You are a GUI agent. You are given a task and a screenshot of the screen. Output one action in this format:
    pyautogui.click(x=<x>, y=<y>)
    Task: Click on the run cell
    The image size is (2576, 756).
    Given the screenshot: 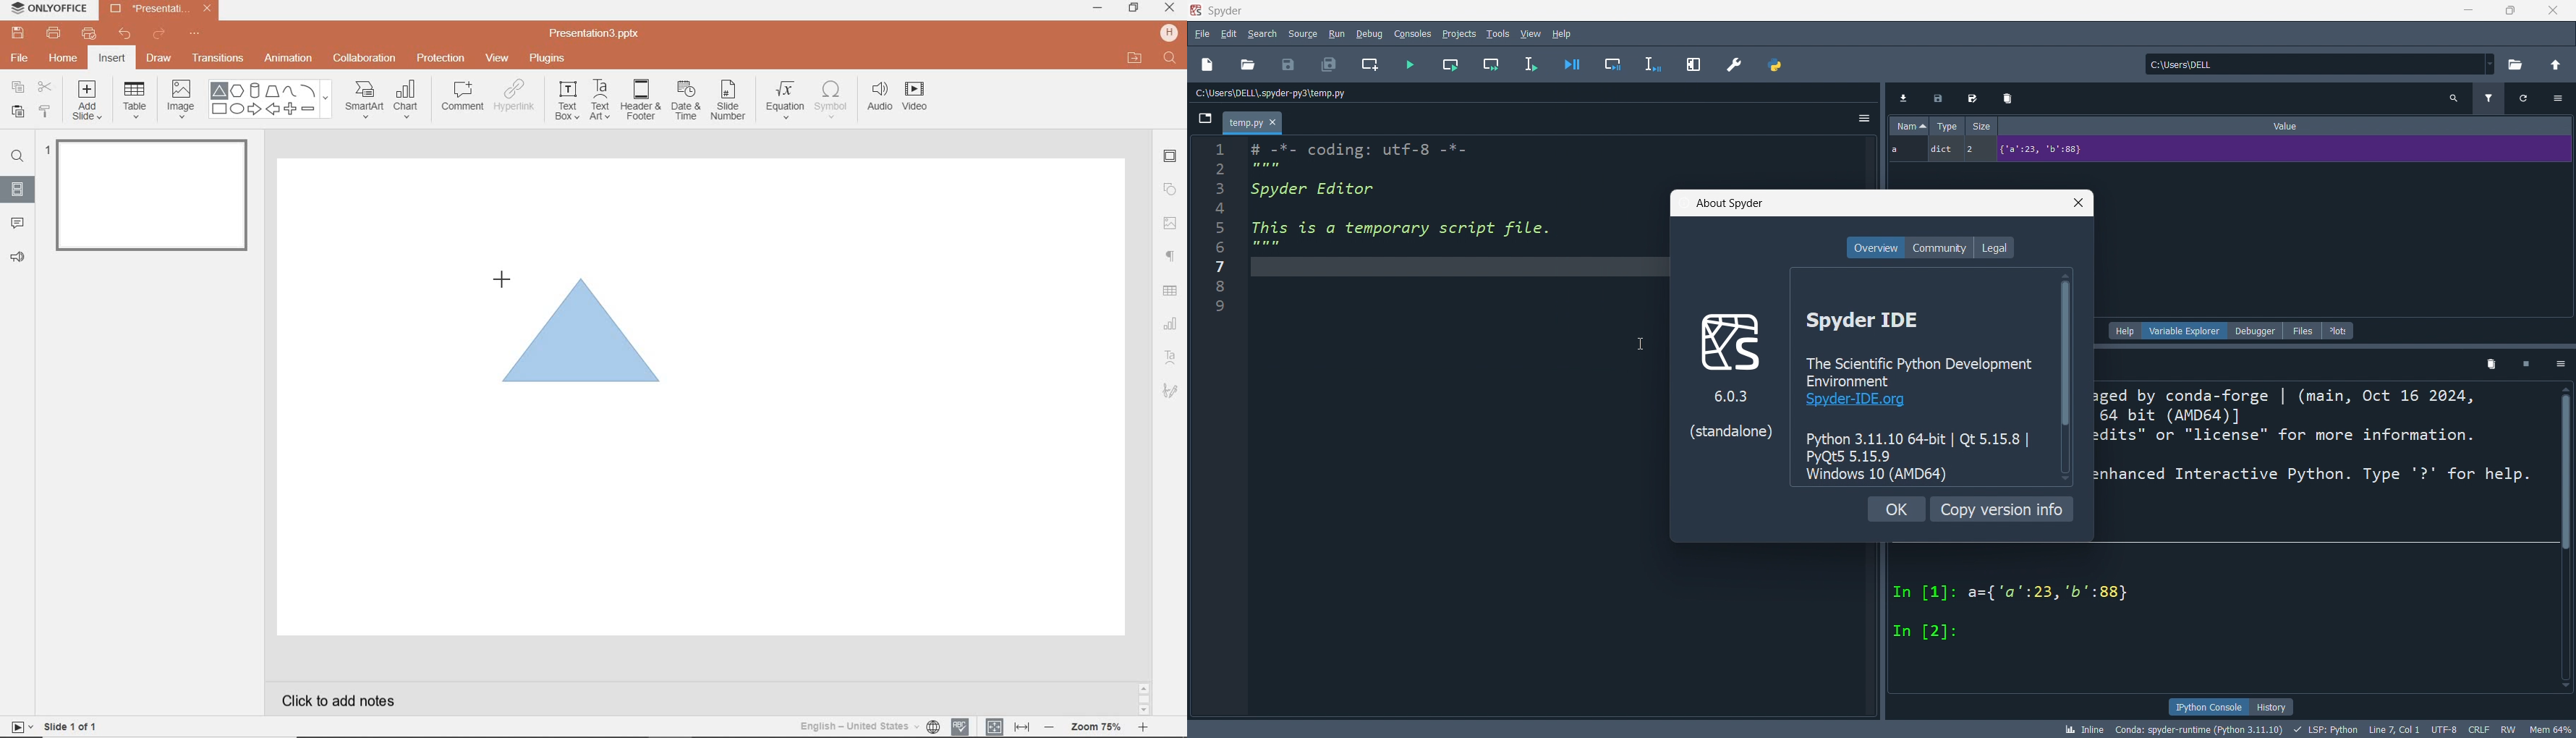 What is the action you would take?
    pyautogui.click(x=1450, y=65)
    